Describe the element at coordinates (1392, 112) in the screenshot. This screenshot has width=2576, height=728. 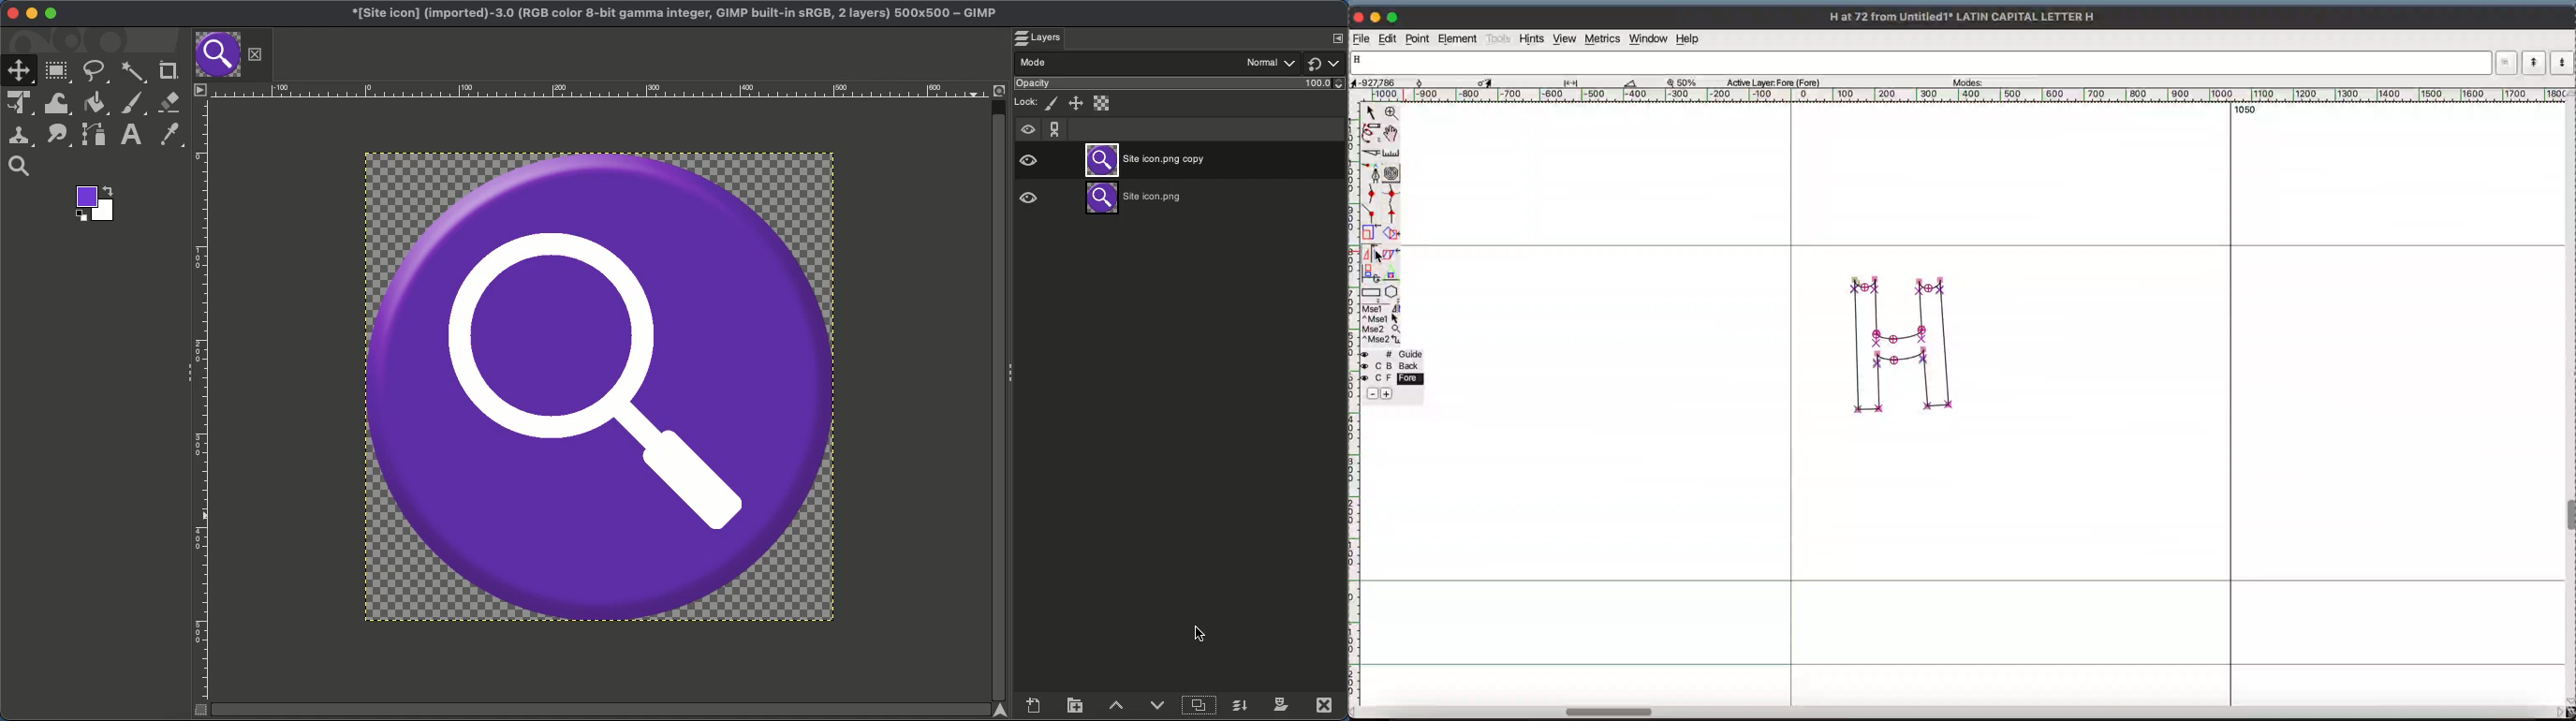
I see `zoom` at that location.